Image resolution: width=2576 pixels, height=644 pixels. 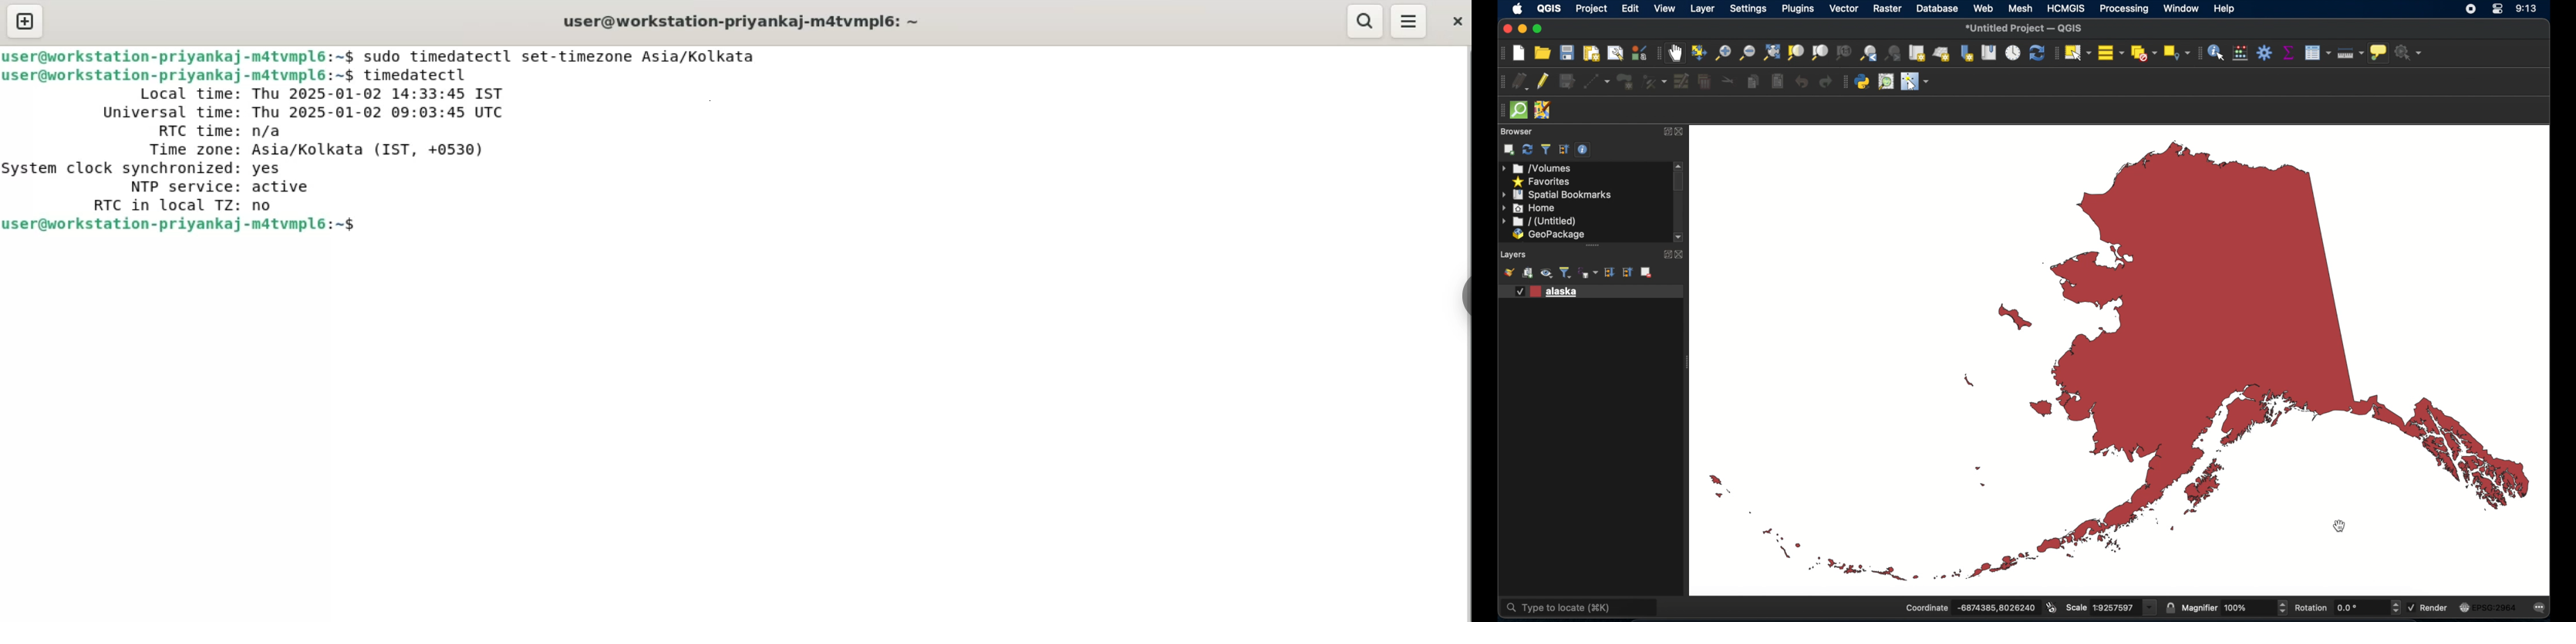 I want to click on temporal controller panel, so click(x=2013, y=52).